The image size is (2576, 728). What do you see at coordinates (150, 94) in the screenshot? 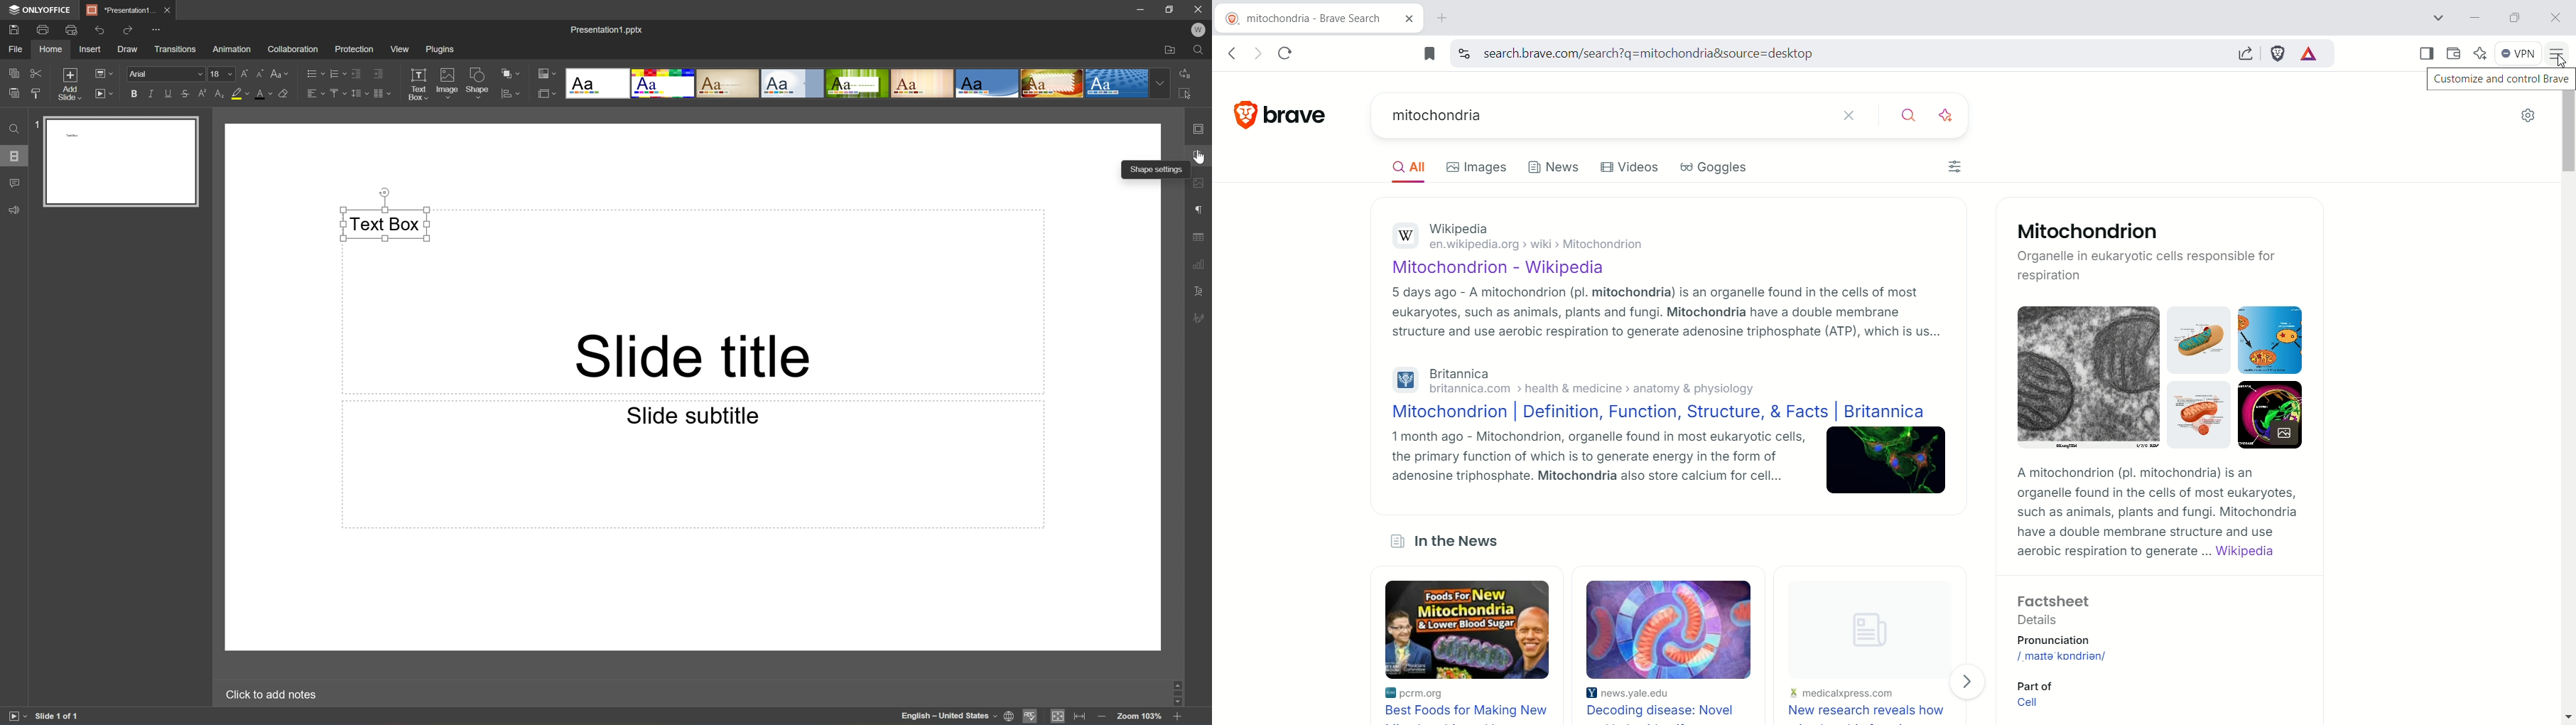
I see `Italic` at bounding box center [150, 94].